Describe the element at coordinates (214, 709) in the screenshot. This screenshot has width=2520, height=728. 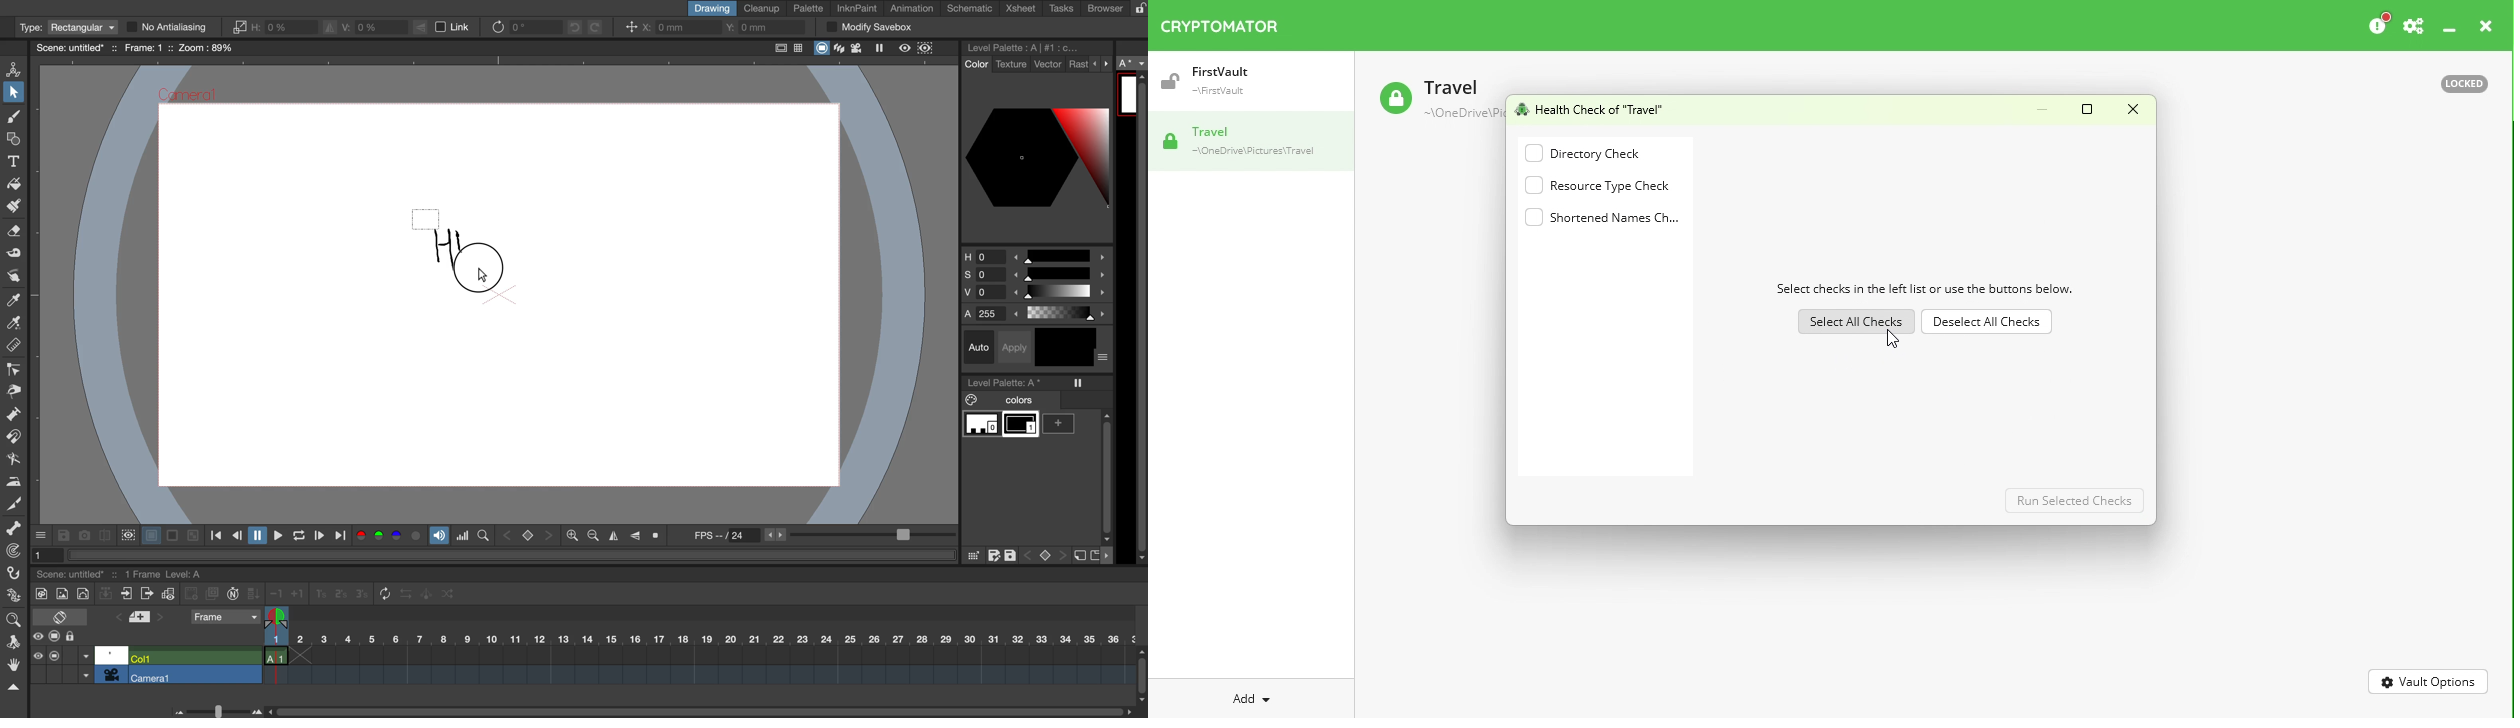
I see `time line bar scale` at that location.